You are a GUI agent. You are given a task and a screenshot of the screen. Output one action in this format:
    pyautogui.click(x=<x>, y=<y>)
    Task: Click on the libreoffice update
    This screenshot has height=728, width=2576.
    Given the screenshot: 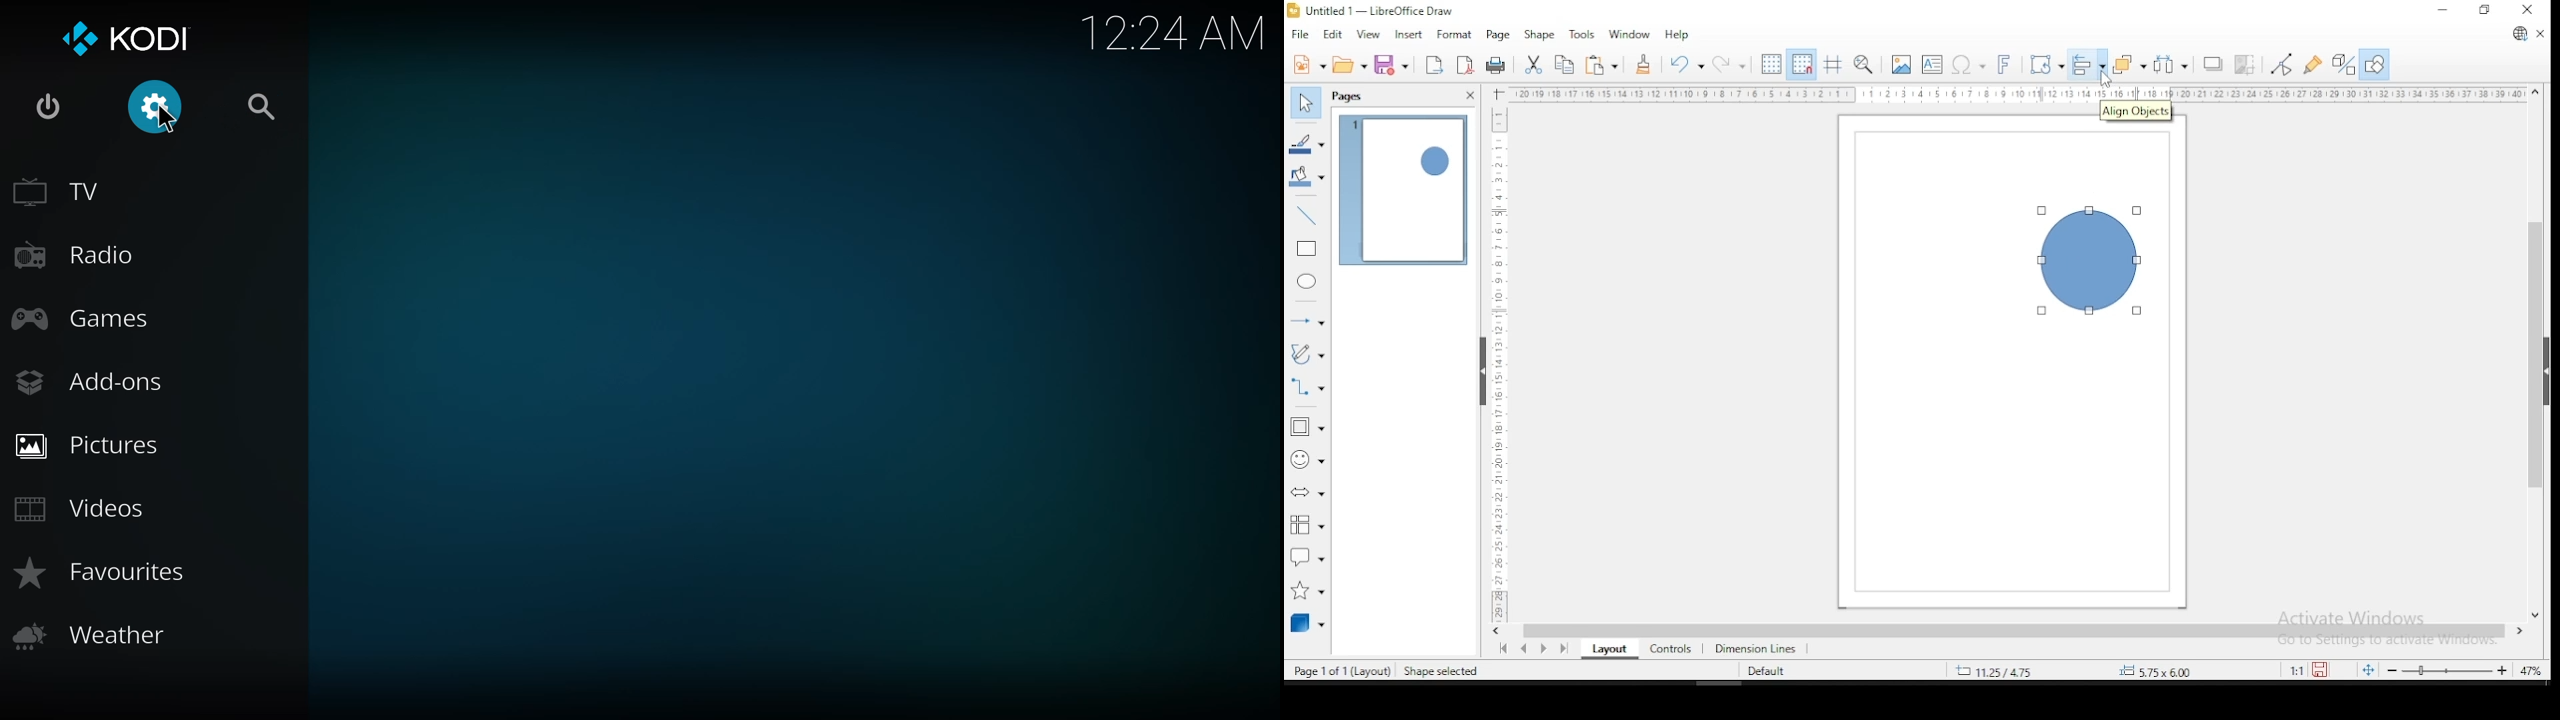 What is the action you would take?
    pyautogui.click(x=2519, y=35)
    